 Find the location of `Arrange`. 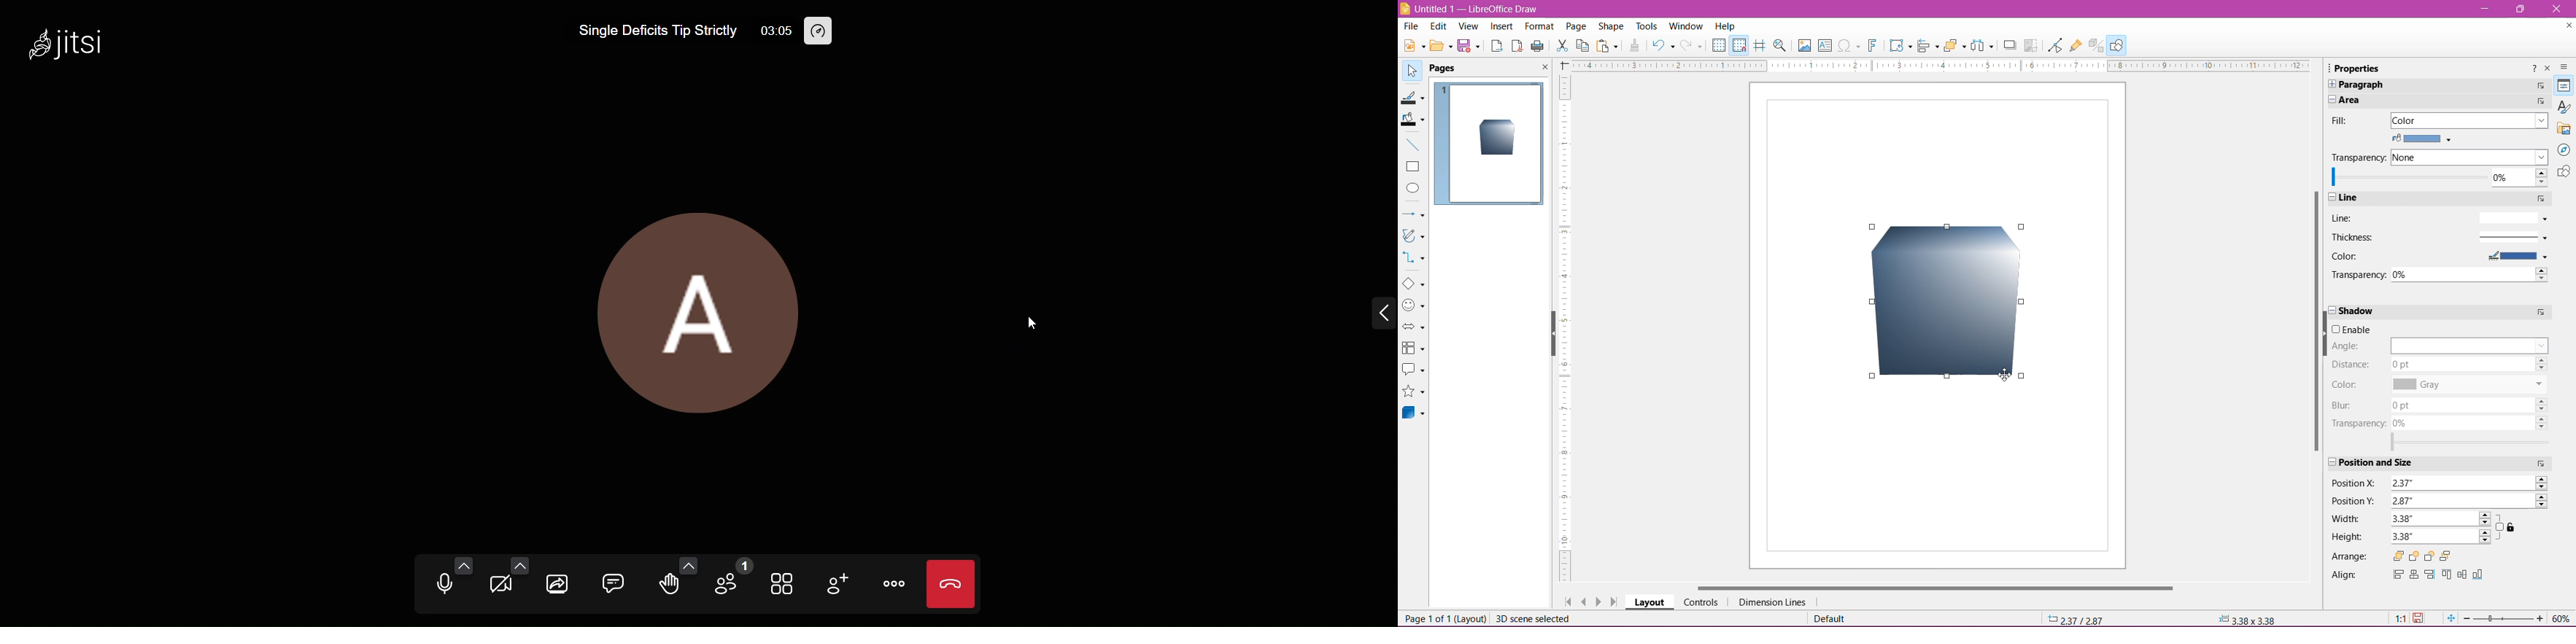

Arrange is located at coordinates (2351, 556).